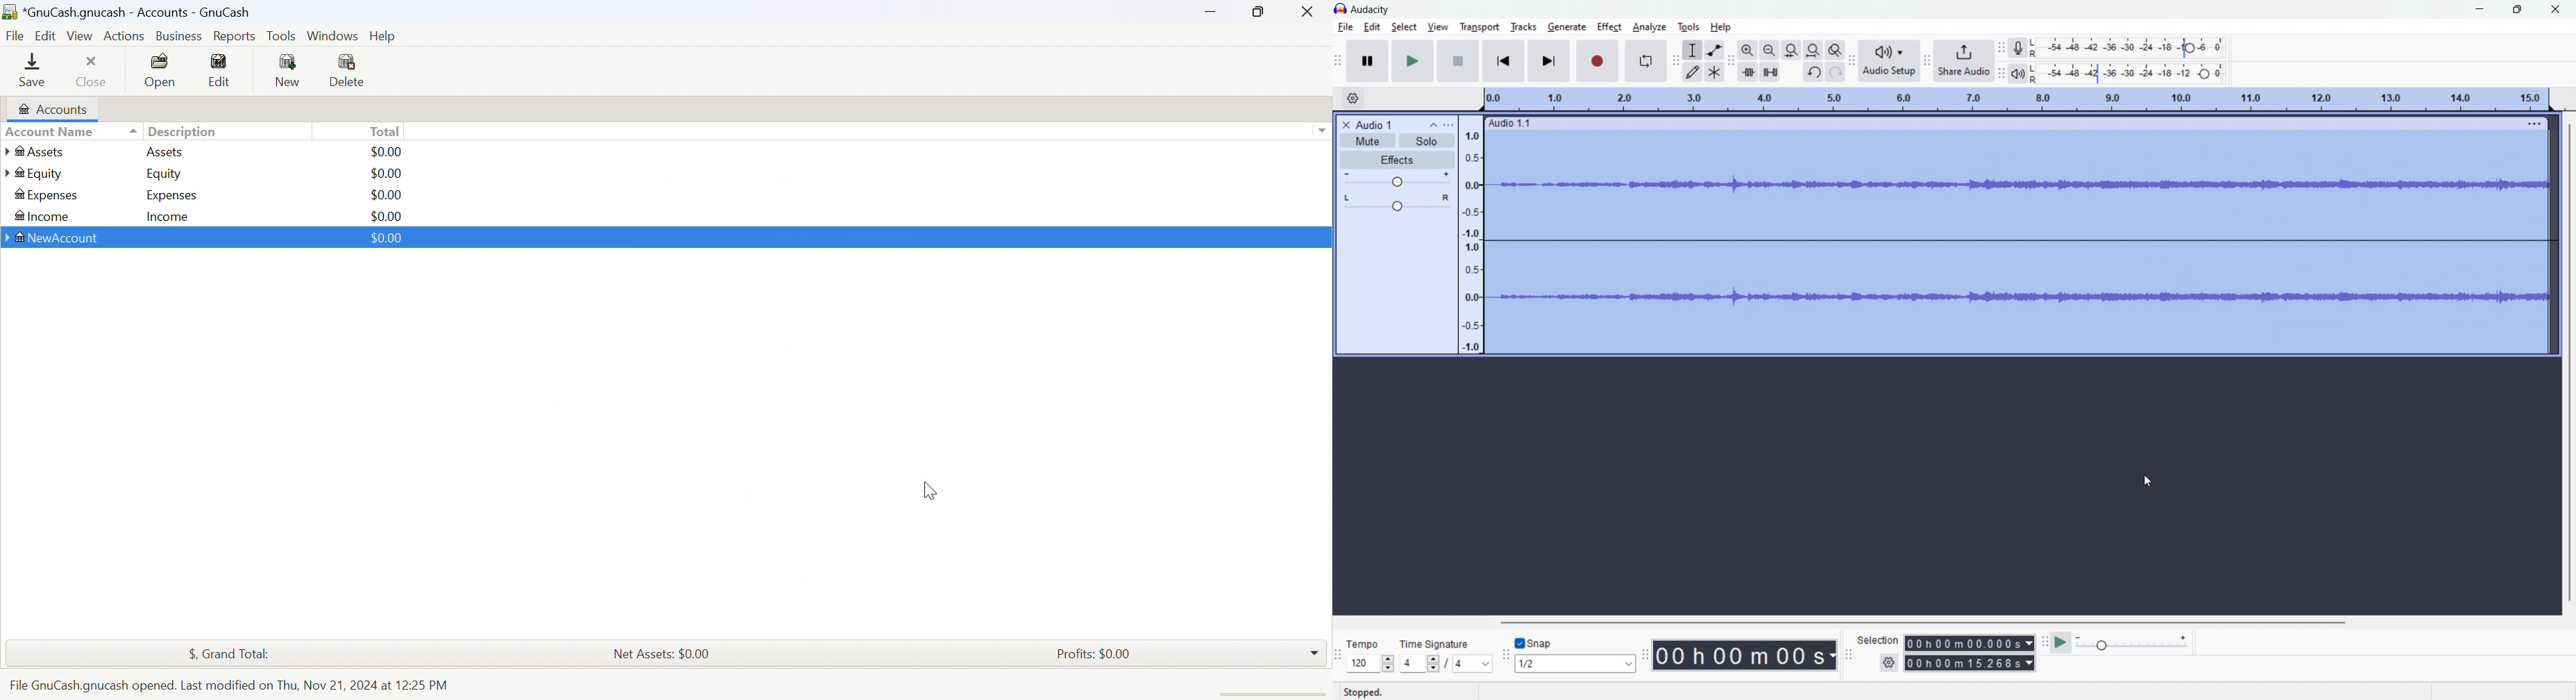 The height and width of the screenshot is (700, 2576). What do you see at coordinates (1675, 60) in the screenshot?
I see `` at bounding box center [1675, 60].